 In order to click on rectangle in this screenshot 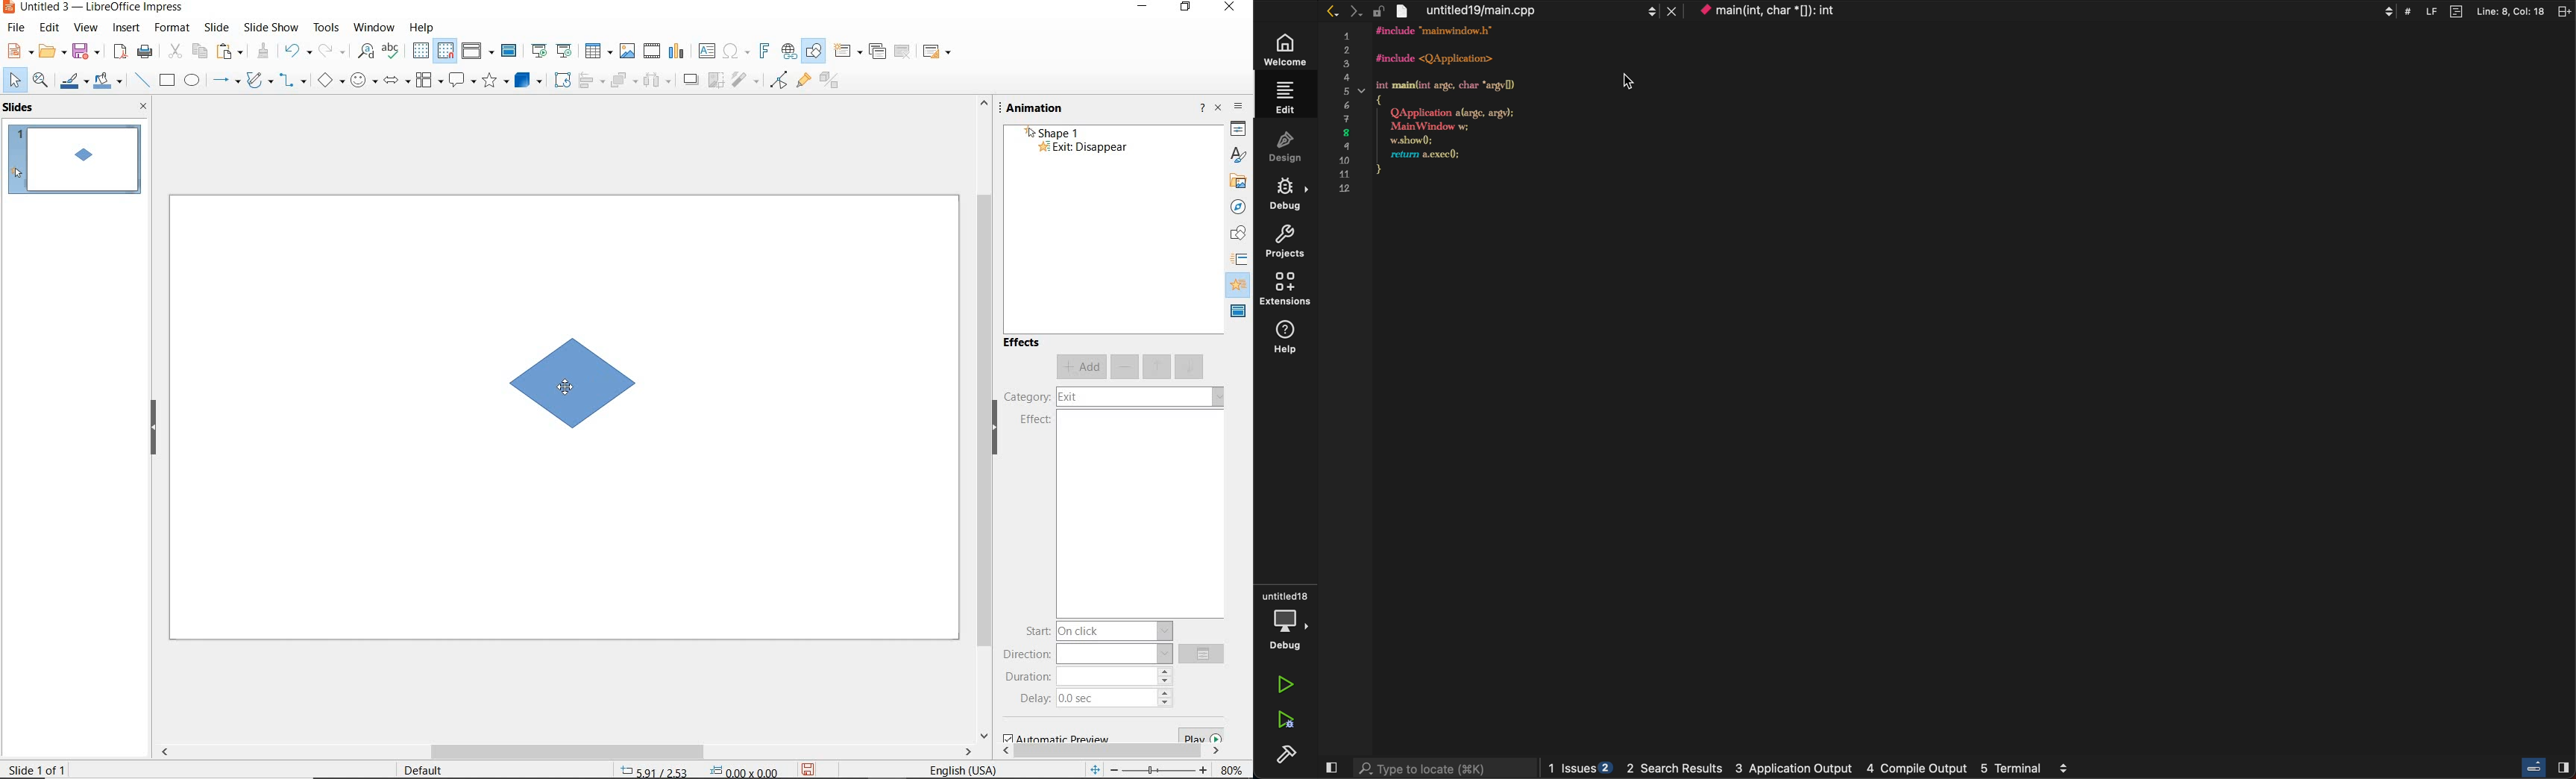, I will do `click(168, 80)`.